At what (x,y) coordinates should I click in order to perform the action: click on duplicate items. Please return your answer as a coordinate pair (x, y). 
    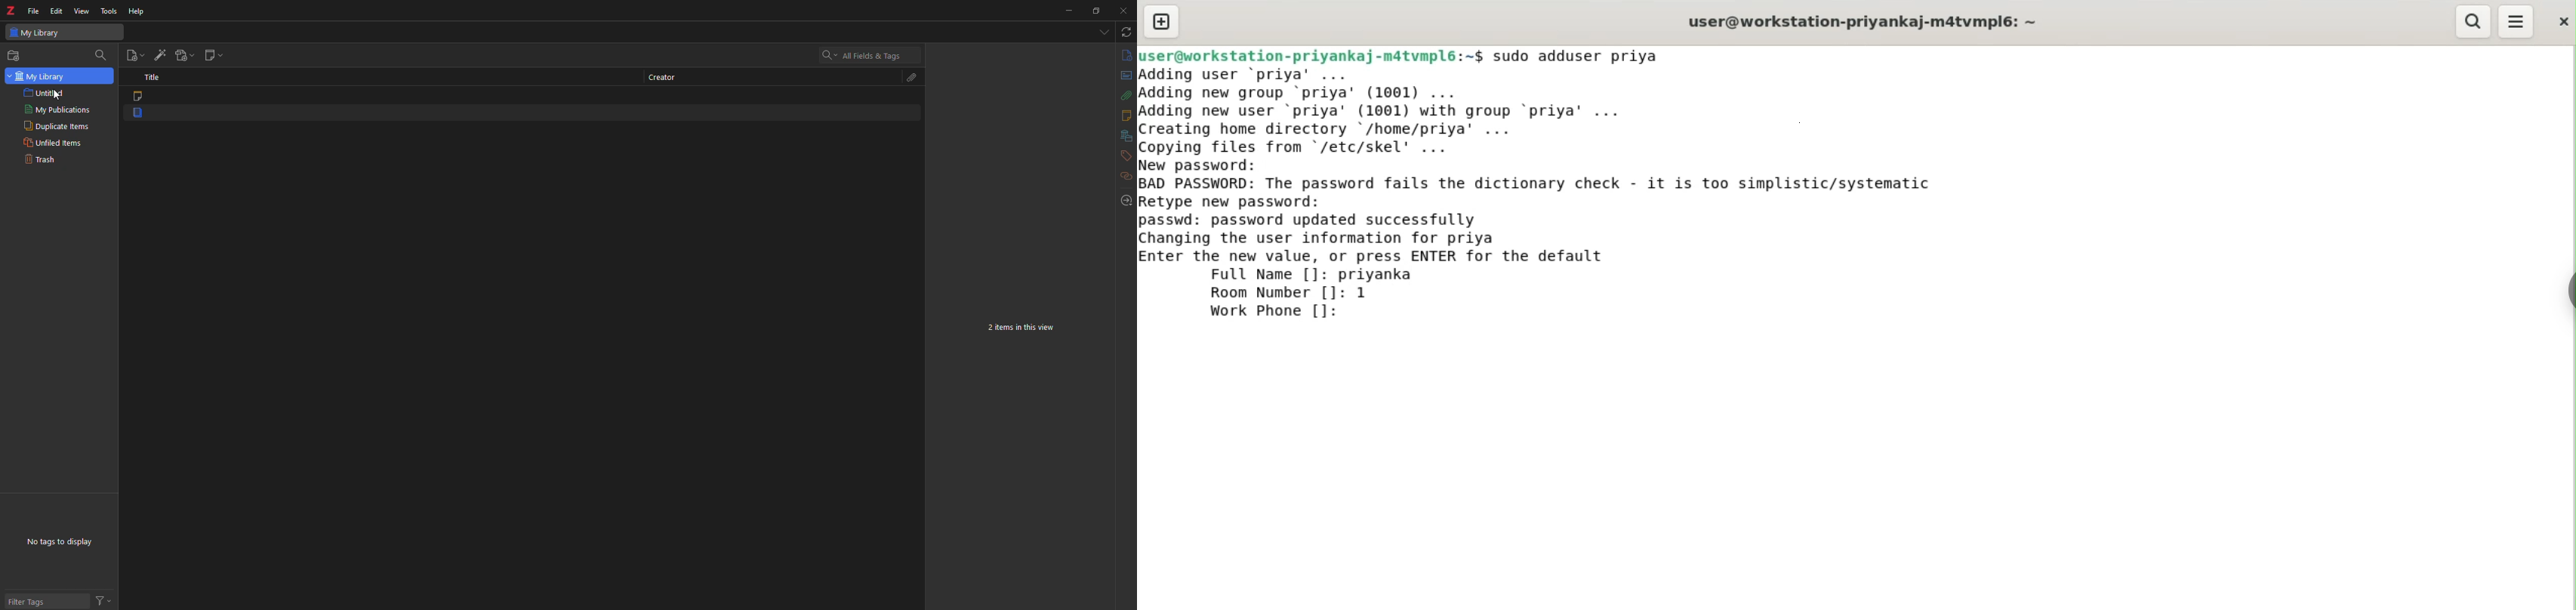
    Looking at the image, I should click on (55, 126).